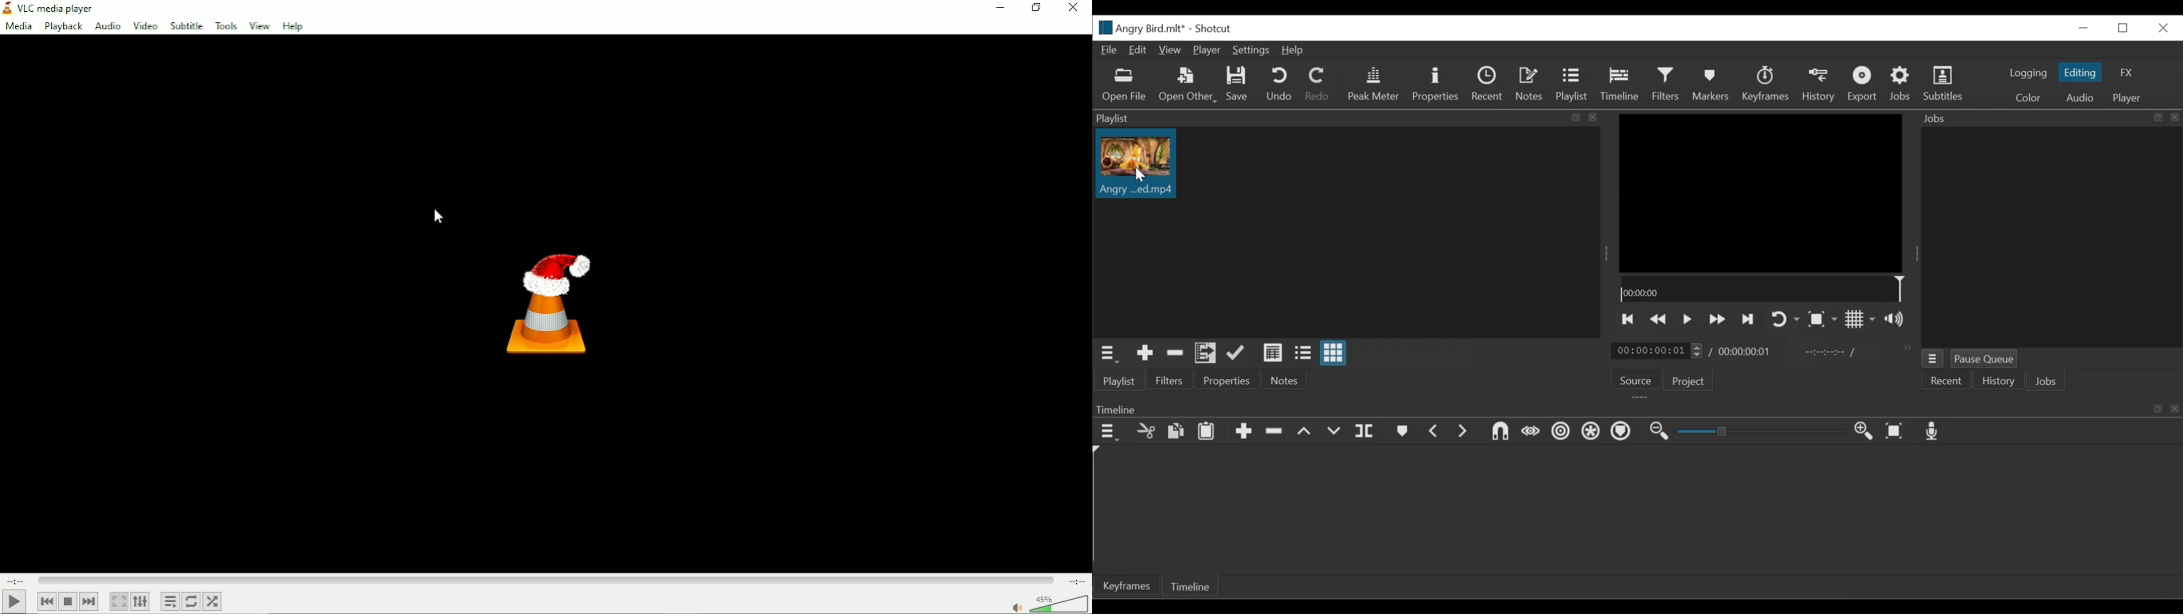 The image size is (2184, 616). I want to click on Player, so click(2131, 99).